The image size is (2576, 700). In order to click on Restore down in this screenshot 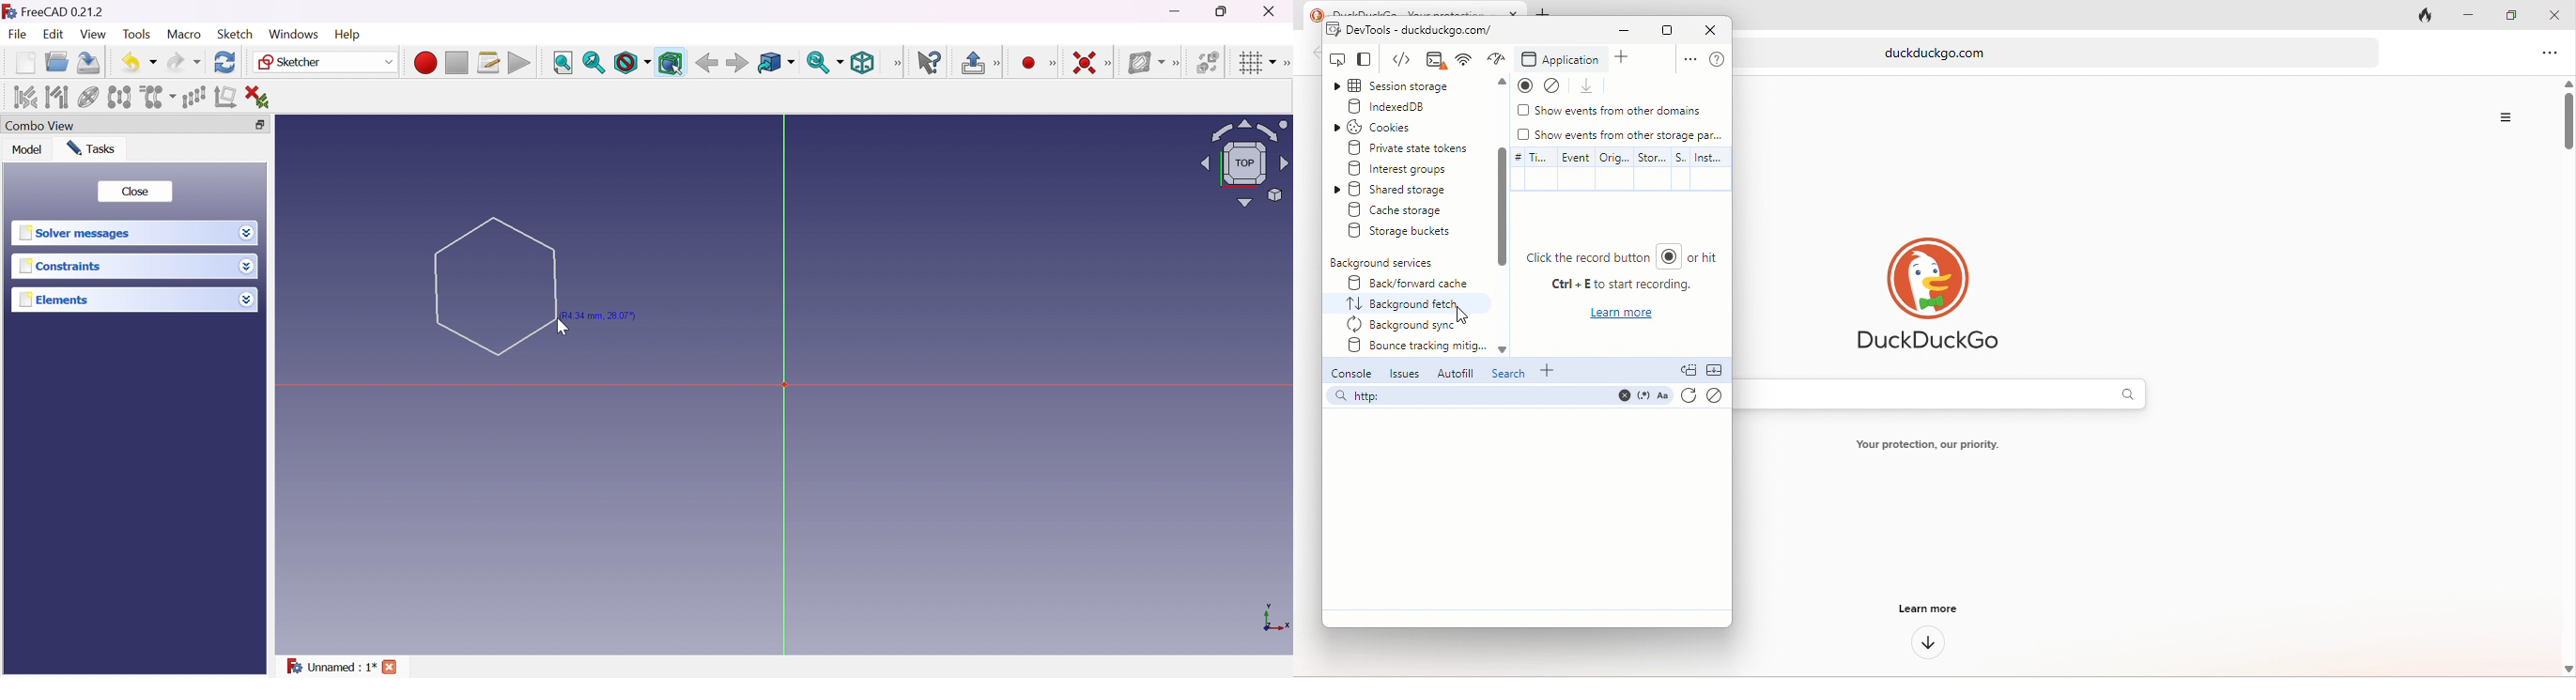, I will do `click(1227, 10)`.